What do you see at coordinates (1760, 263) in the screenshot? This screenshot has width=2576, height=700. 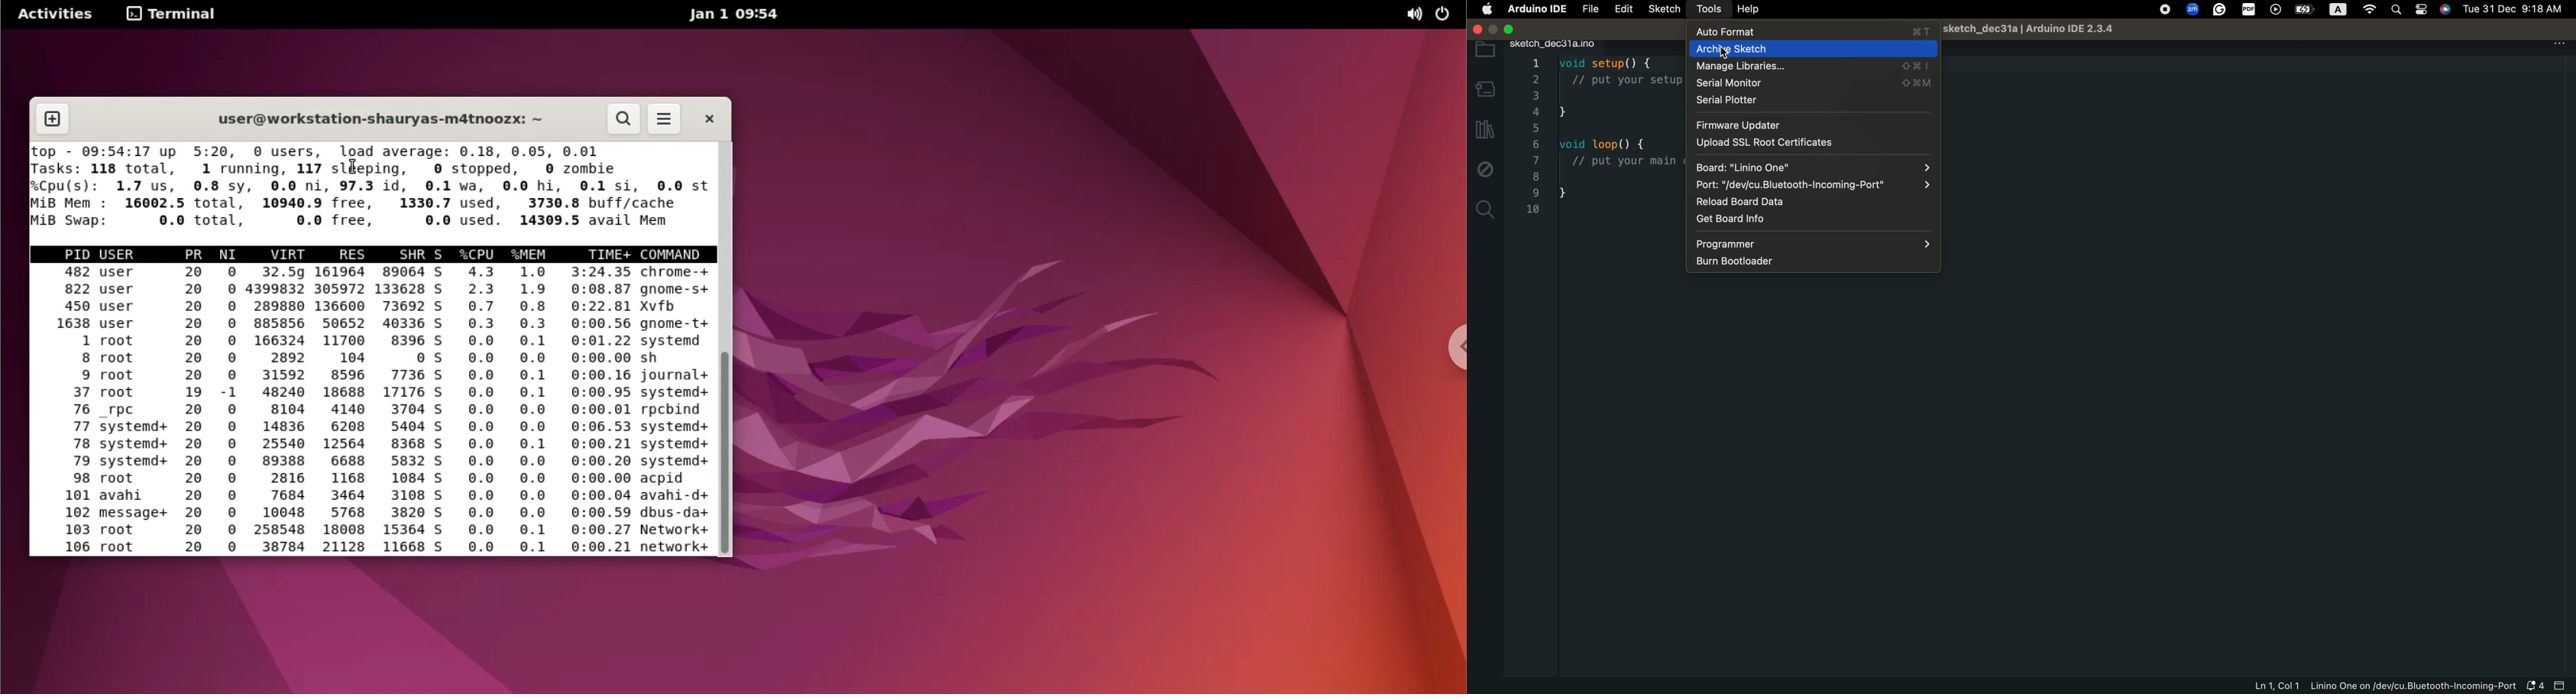 I see `burn bootloader` at bounding box center [1760, 263].